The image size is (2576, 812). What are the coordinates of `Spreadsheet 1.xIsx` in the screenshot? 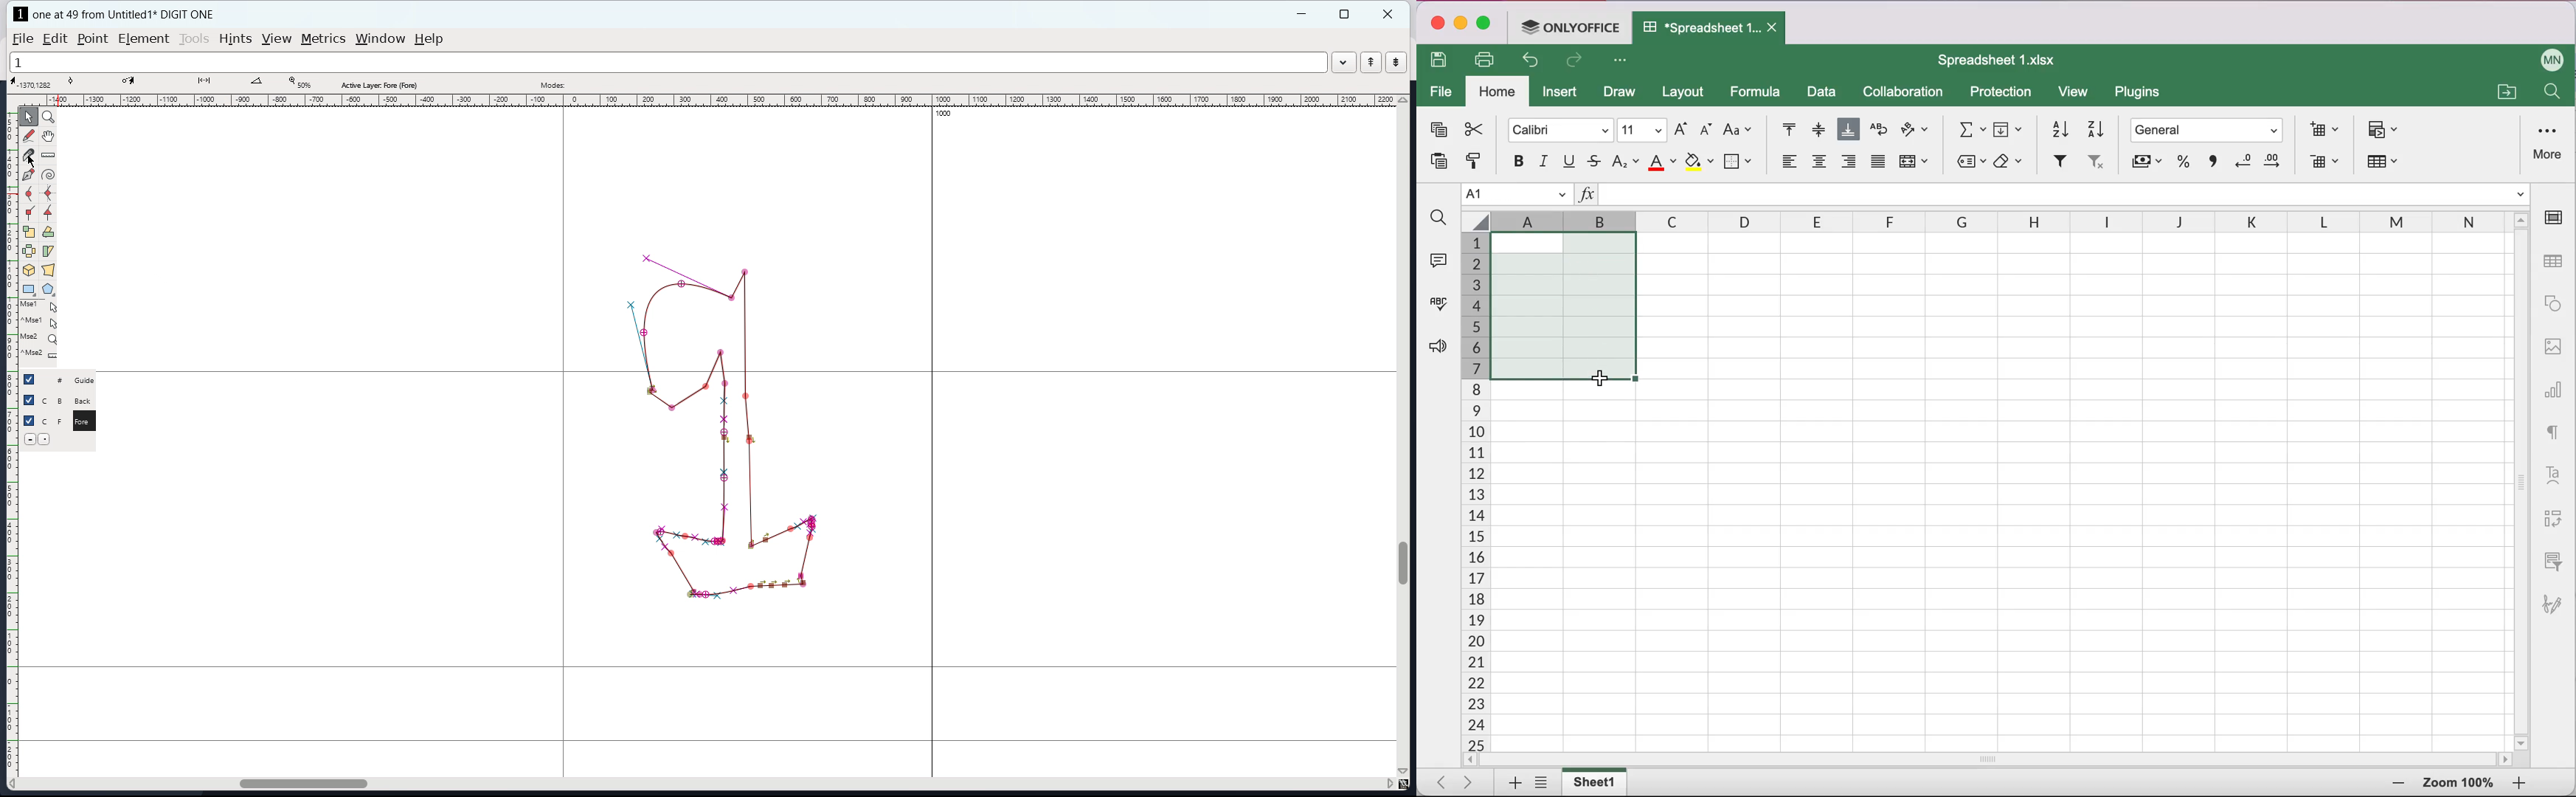 It's located at (2004, 60).